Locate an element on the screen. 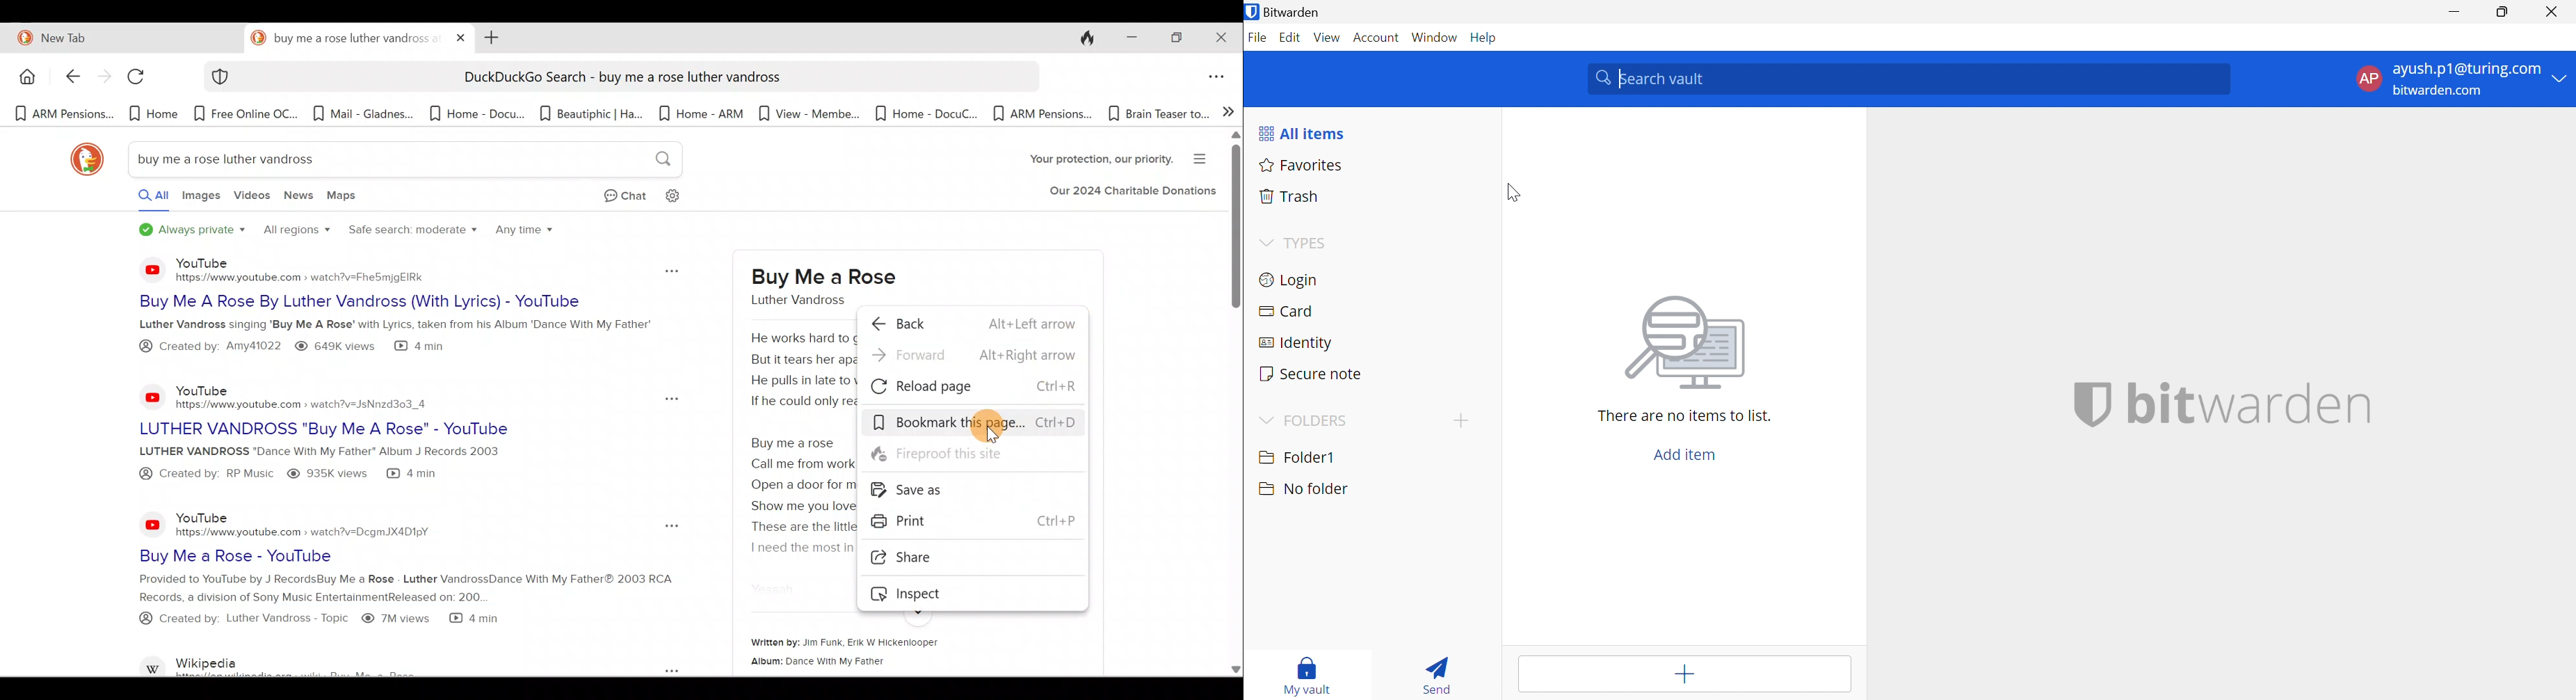 This screenshot has width=2576, height=700. Forward is located at coordinates (102, 78).